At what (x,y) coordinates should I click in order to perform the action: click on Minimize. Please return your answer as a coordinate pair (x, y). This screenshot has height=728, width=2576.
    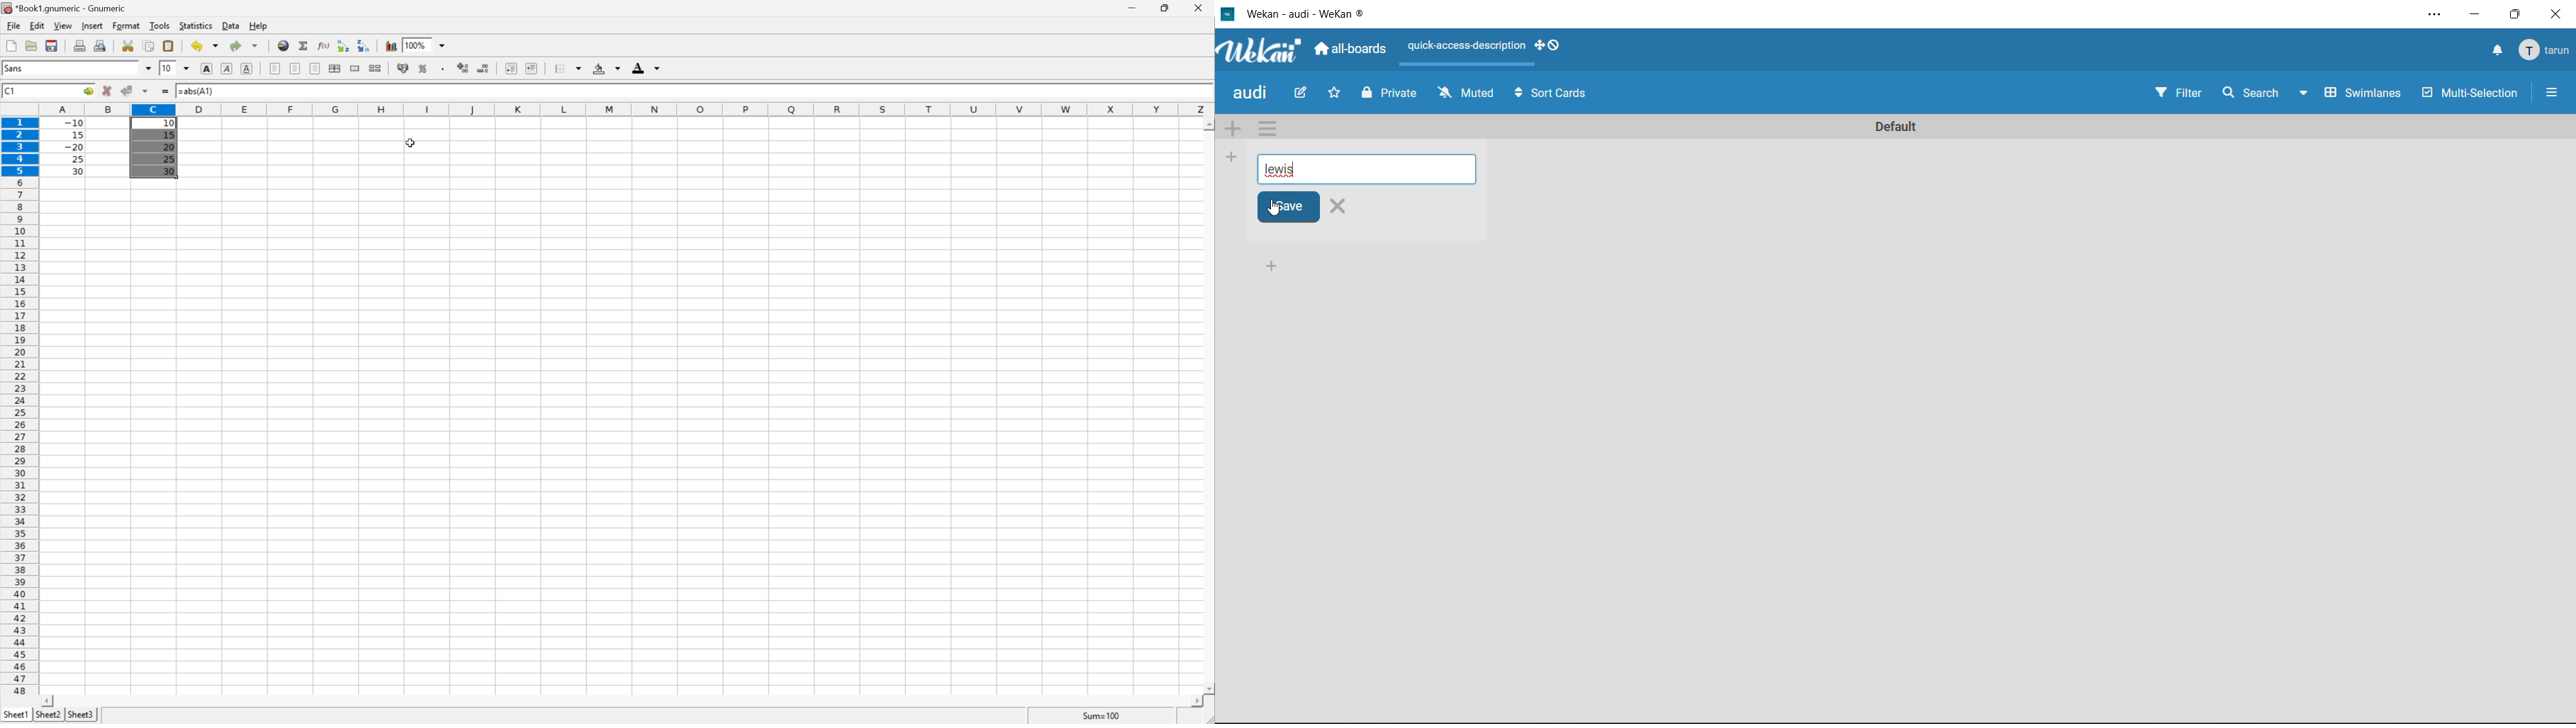
    Looking at the image, I should click on (1133, 7).